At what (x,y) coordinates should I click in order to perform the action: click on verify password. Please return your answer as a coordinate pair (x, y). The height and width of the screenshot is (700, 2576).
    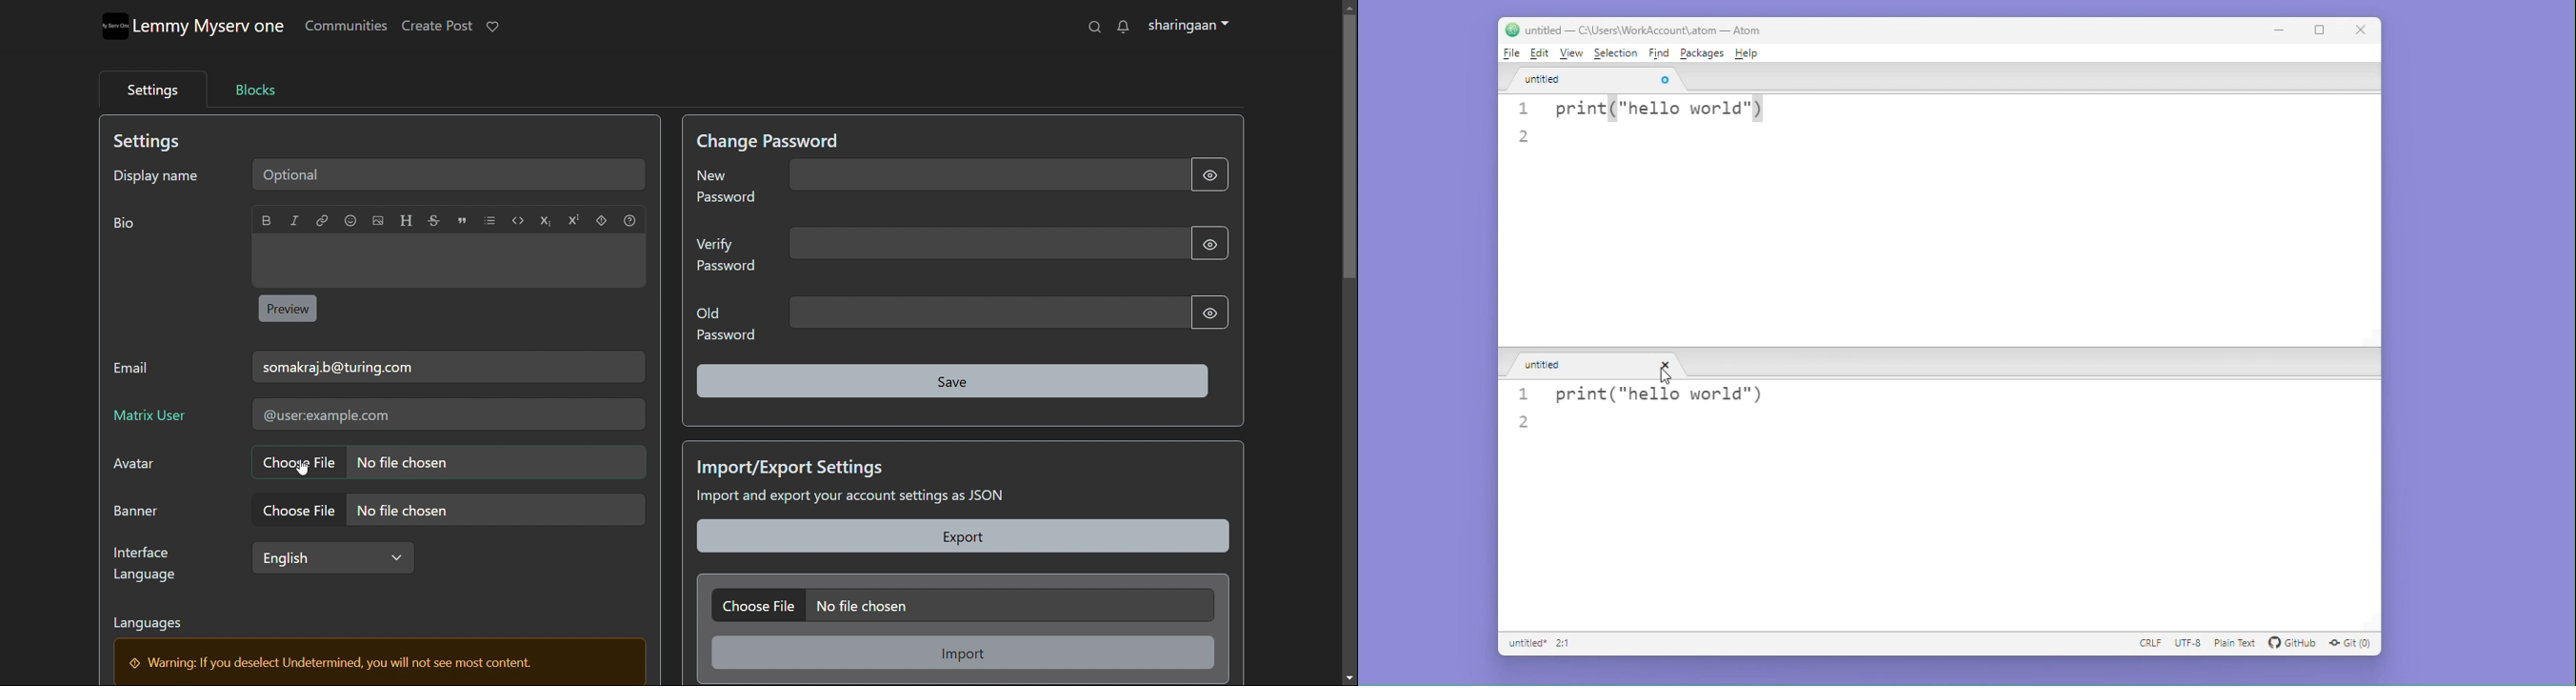
    Looking at the image, I should click on (986, 243).